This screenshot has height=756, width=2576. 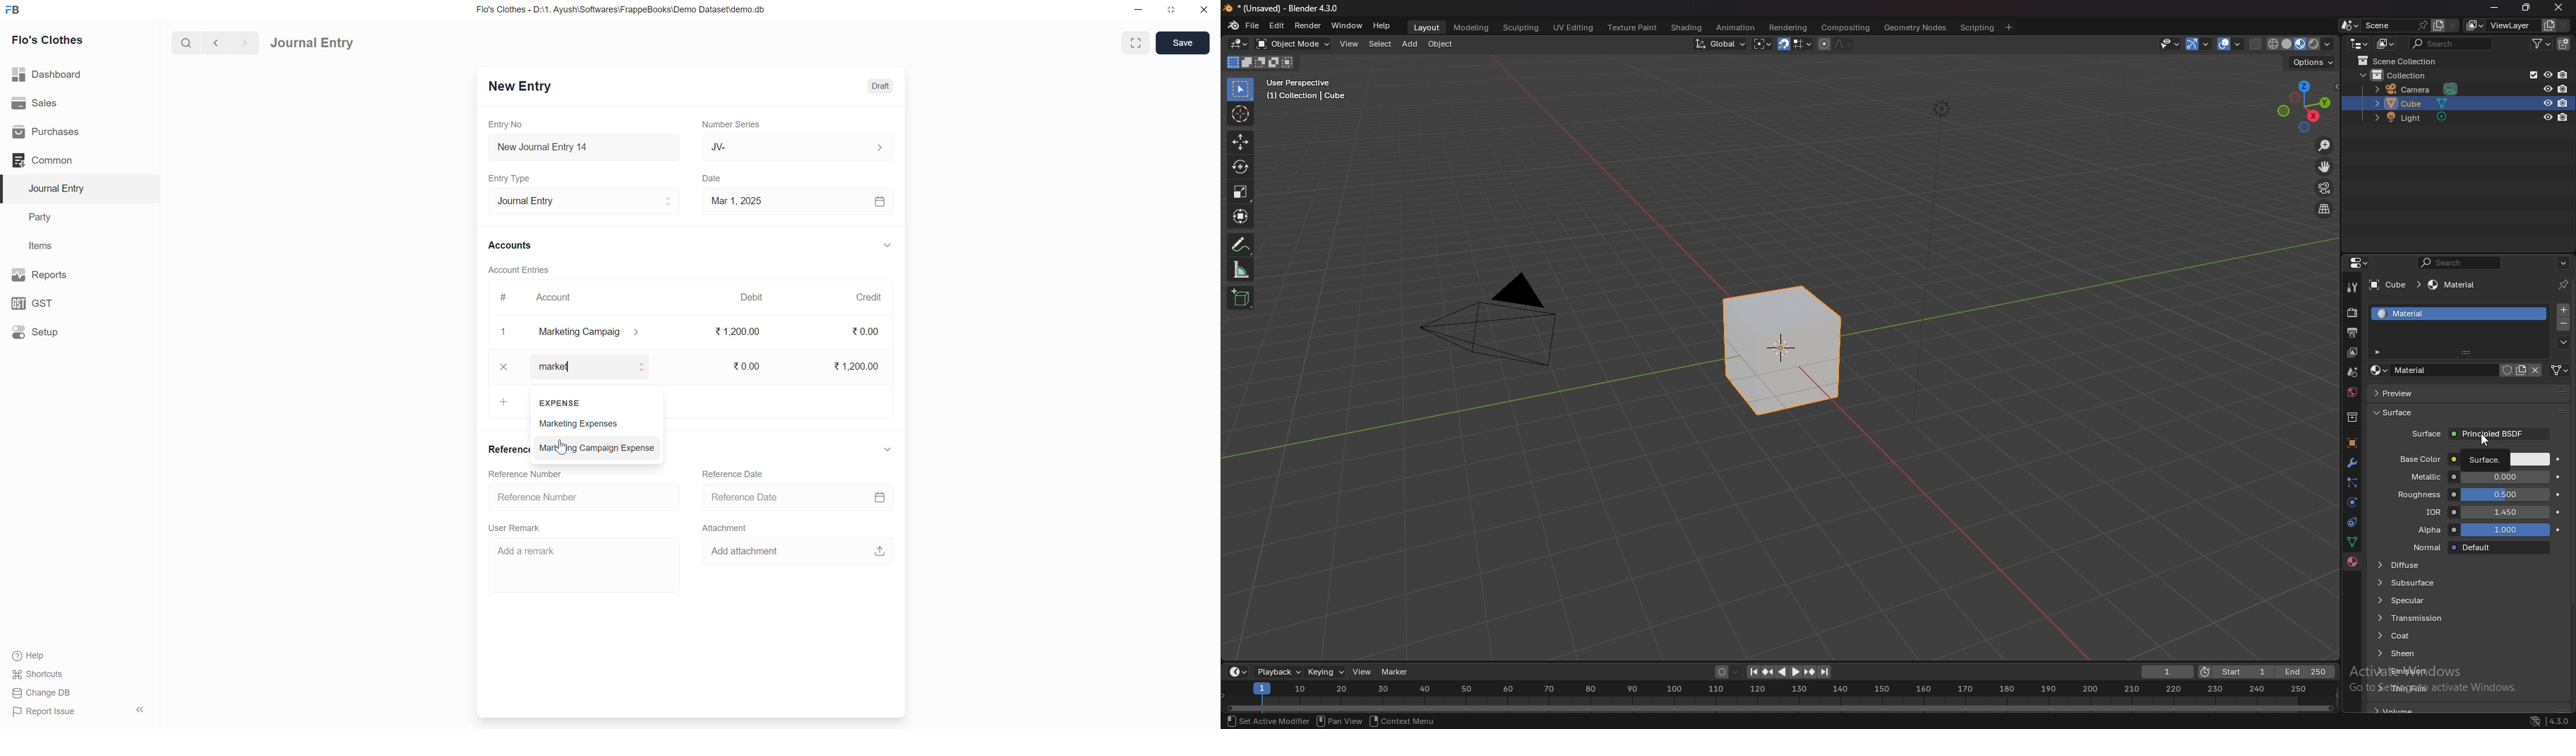 I want to click on Journal Entry, so click(x=61, y=188).